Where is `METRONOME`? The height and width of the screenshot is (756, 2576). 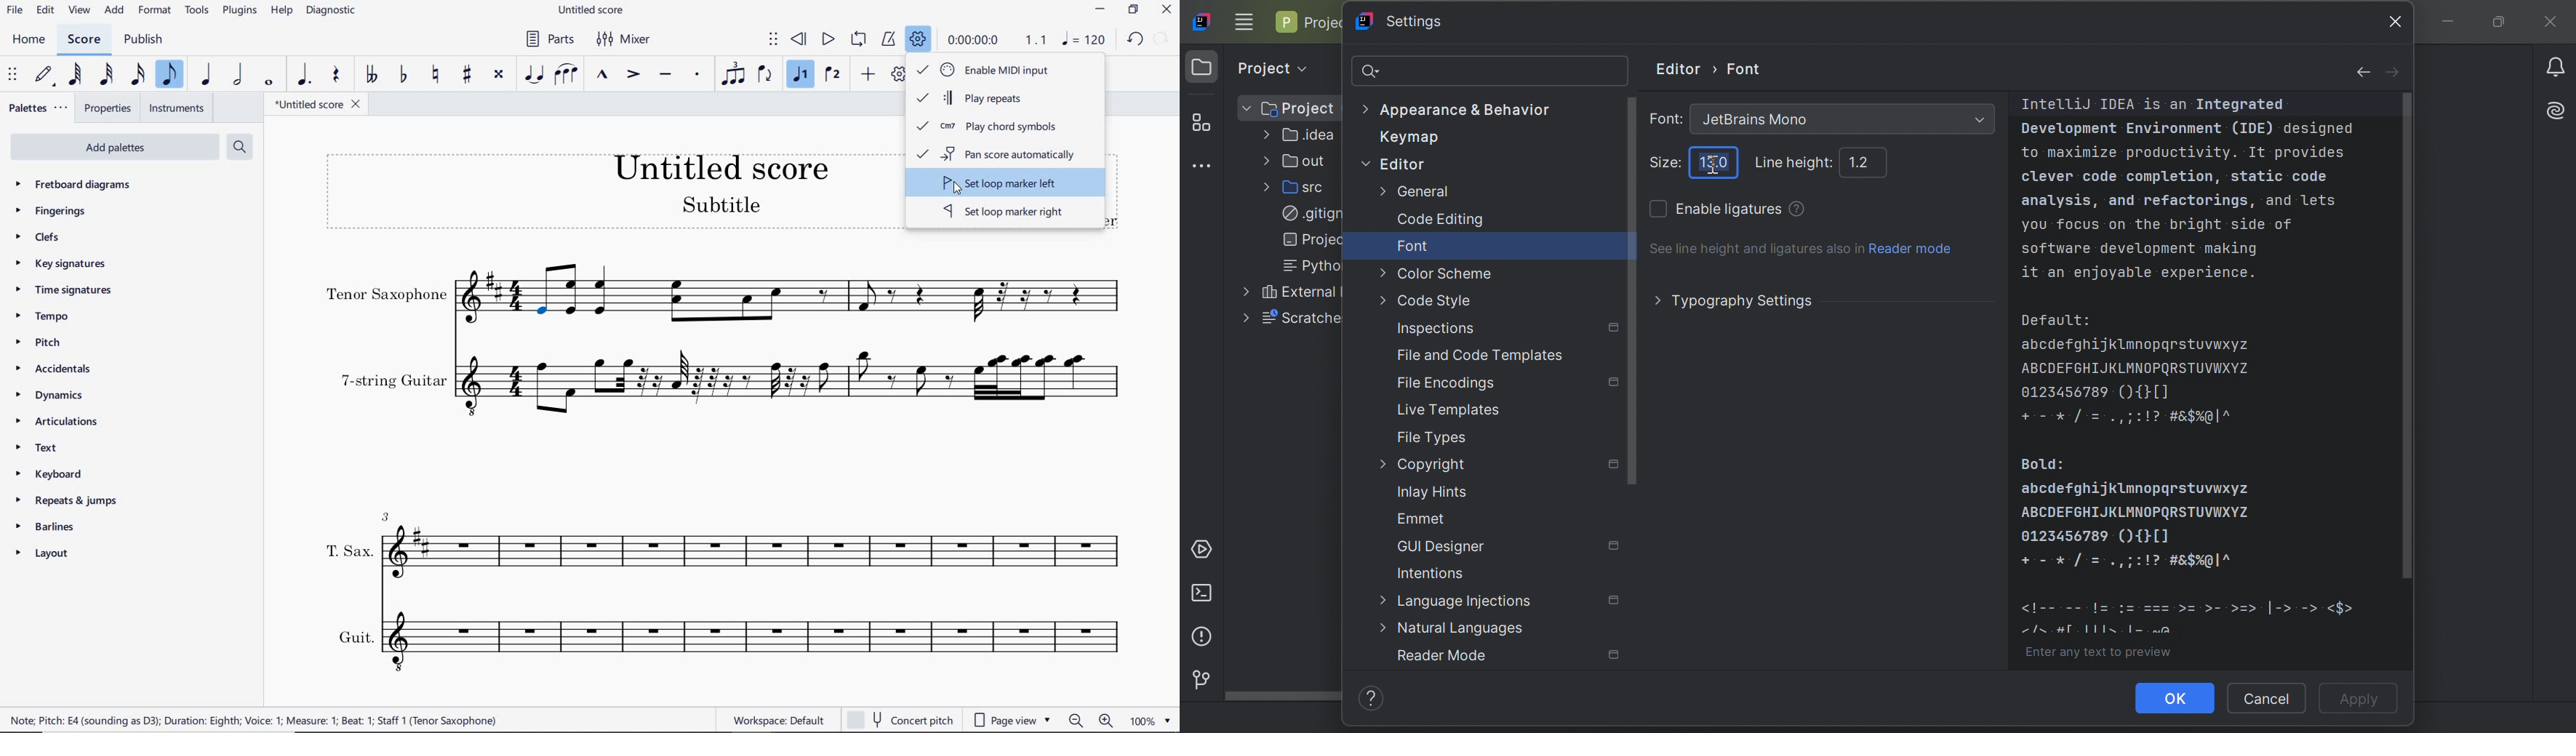
METRONOME is located at coordinates (888, 38).